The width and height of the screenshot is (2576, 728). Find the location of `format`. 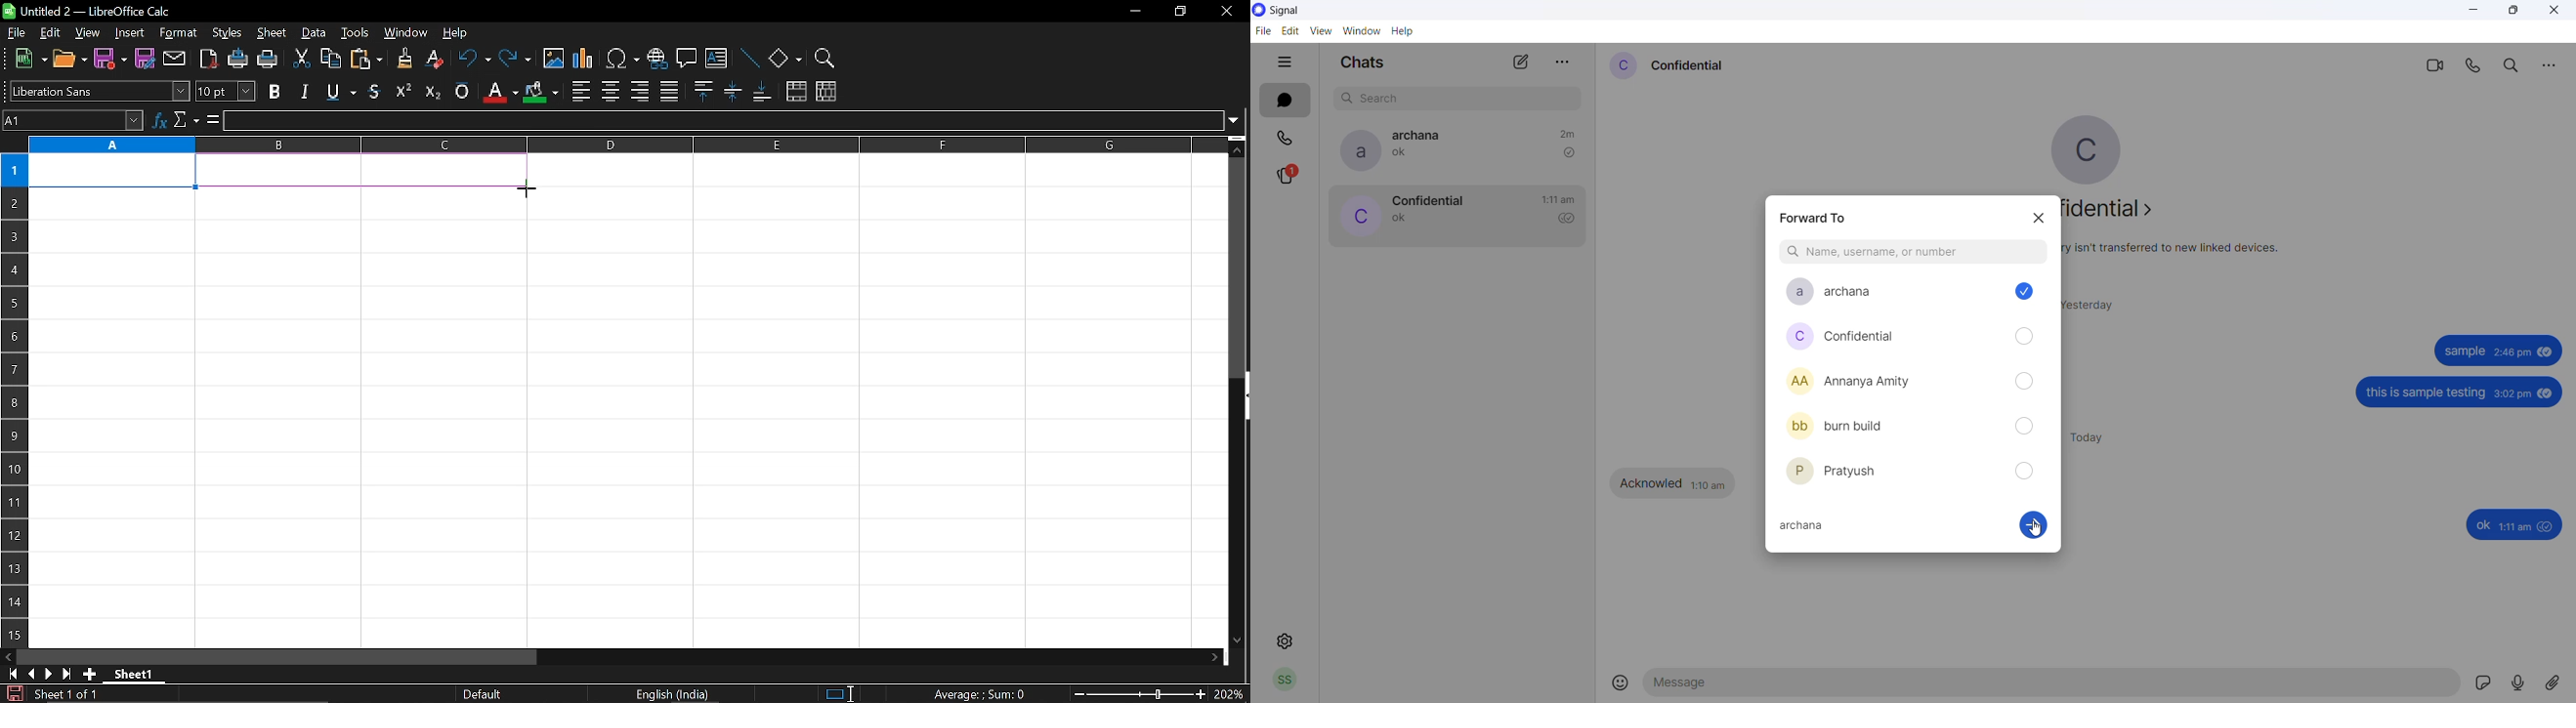

format is located at coordinates (179, 33).